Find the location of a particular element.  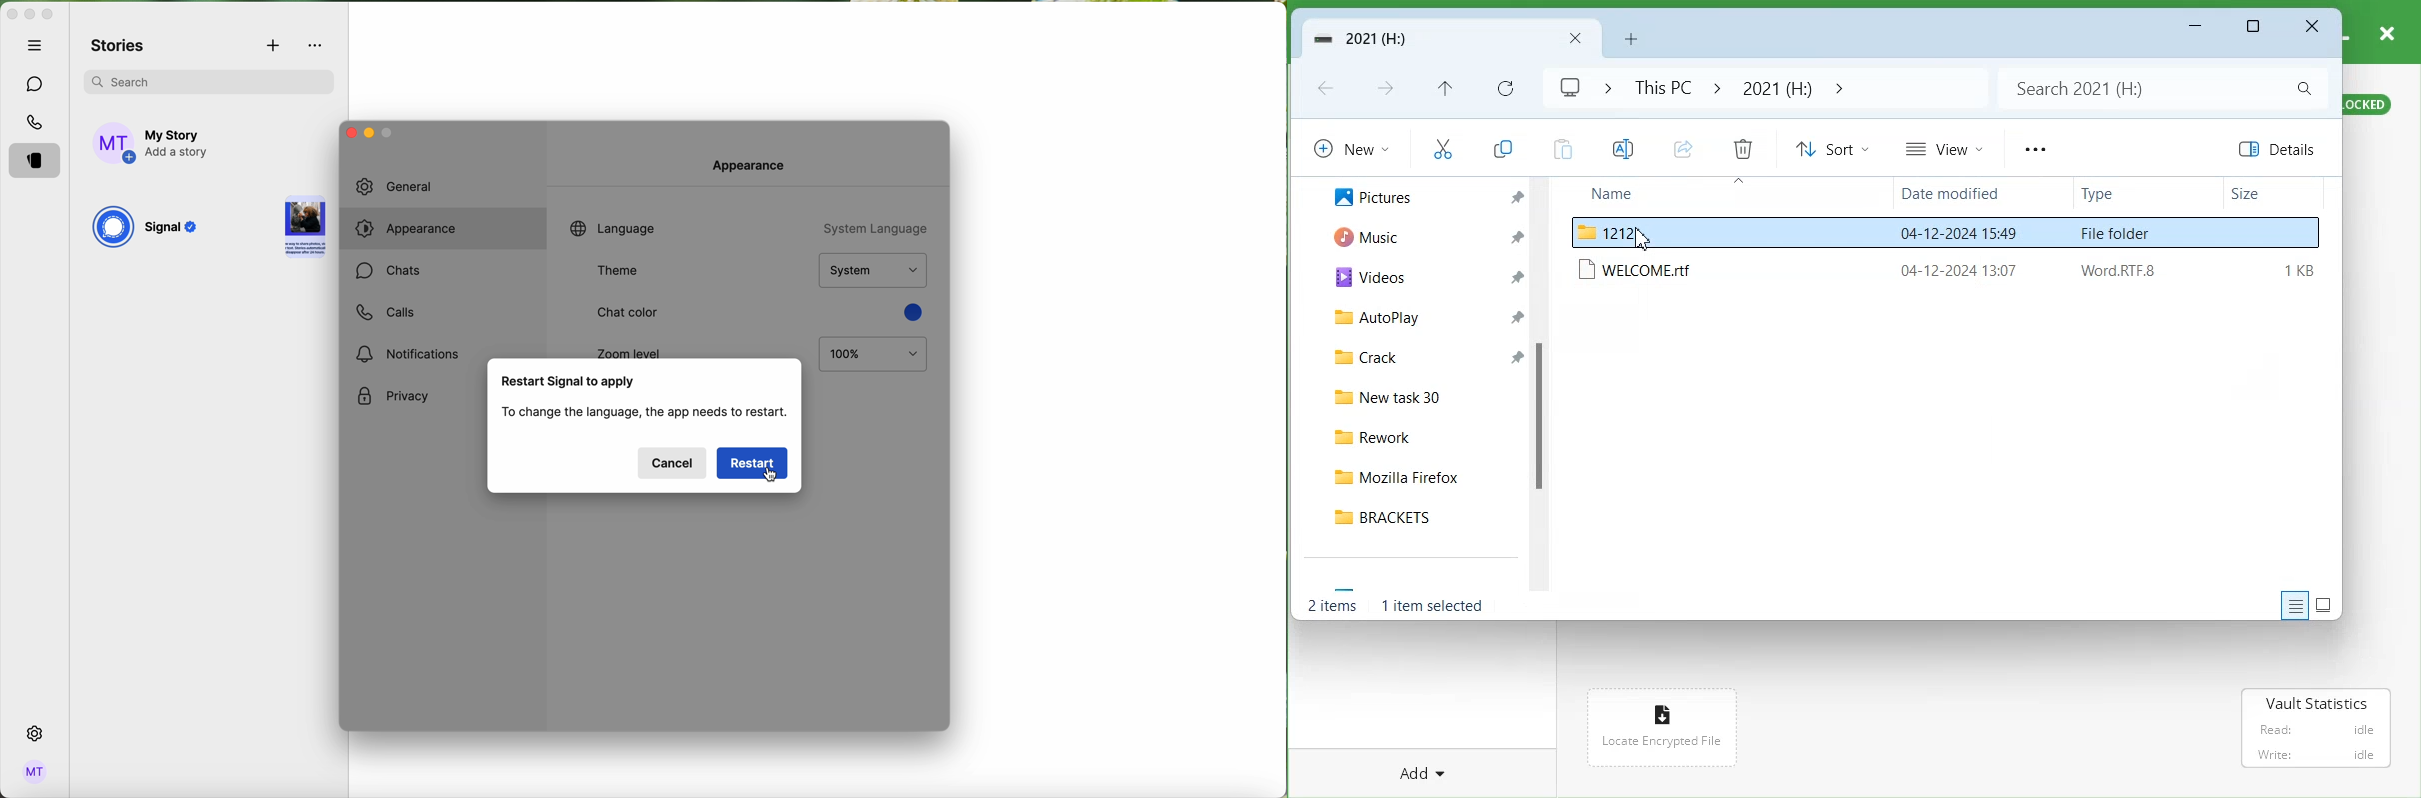

cancel button is located at coordinates (672, 463).